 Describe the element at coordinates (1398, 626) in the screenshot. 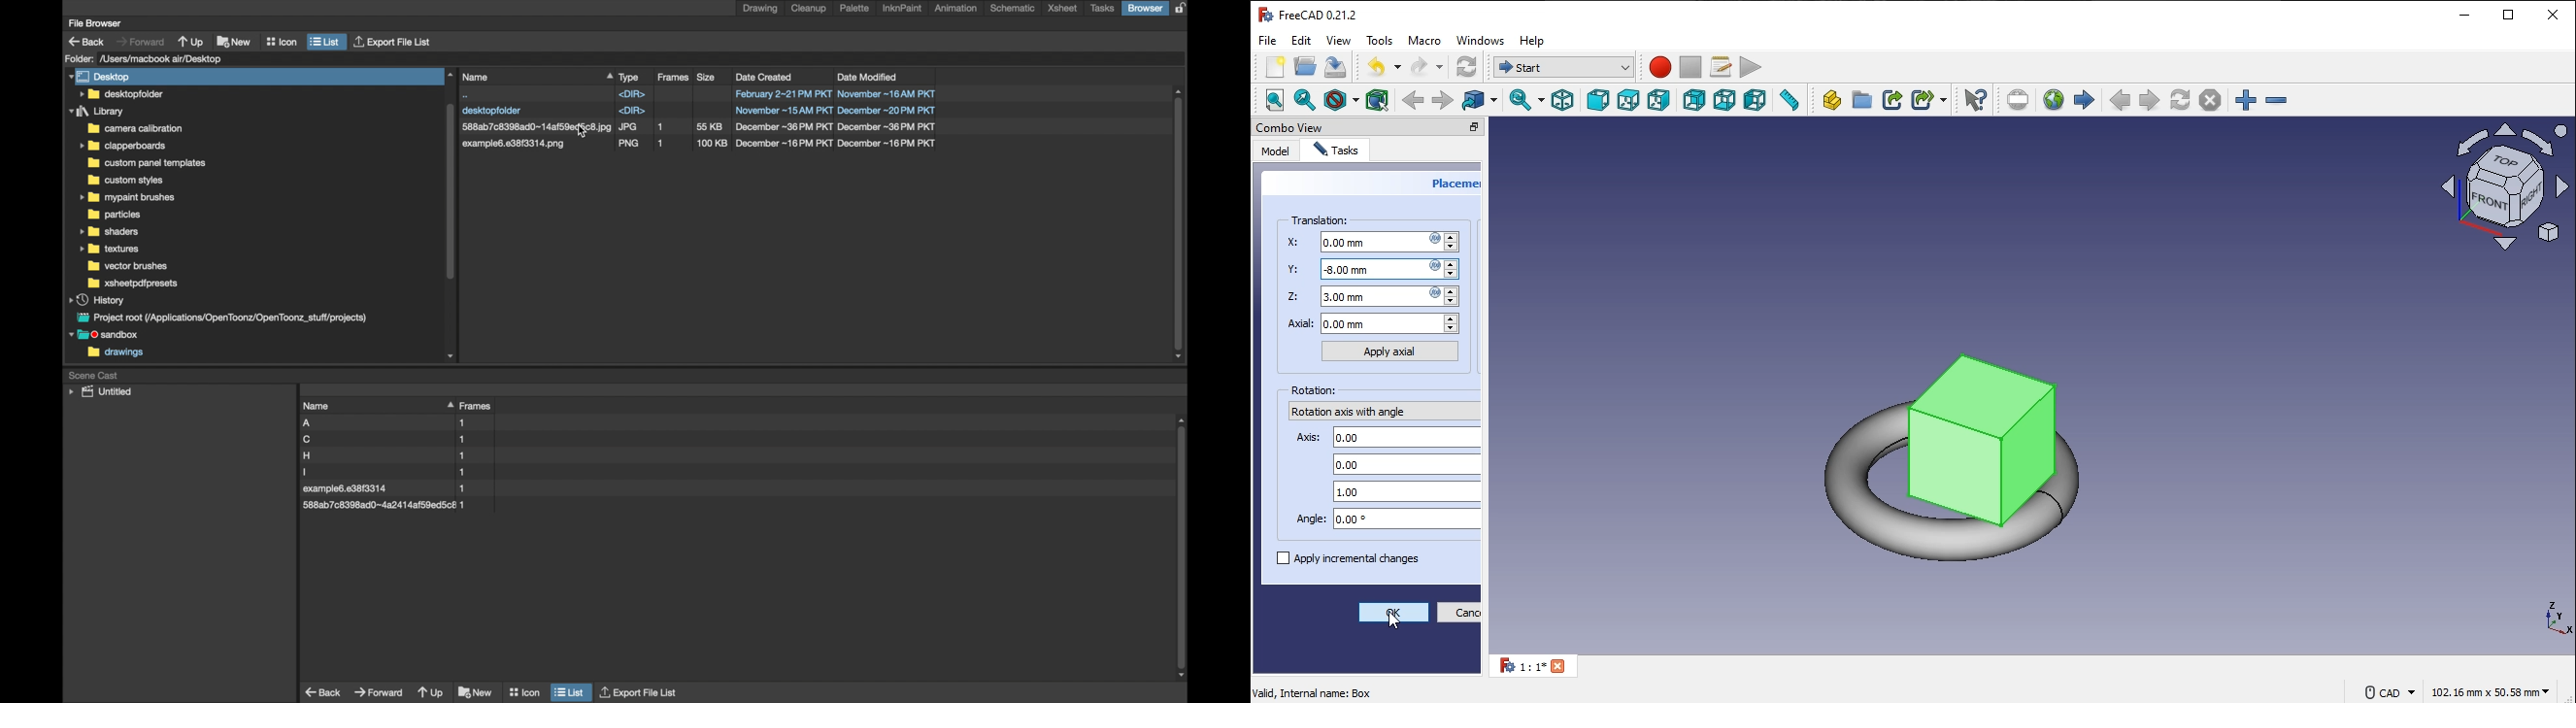

I see `navigation` at that location.